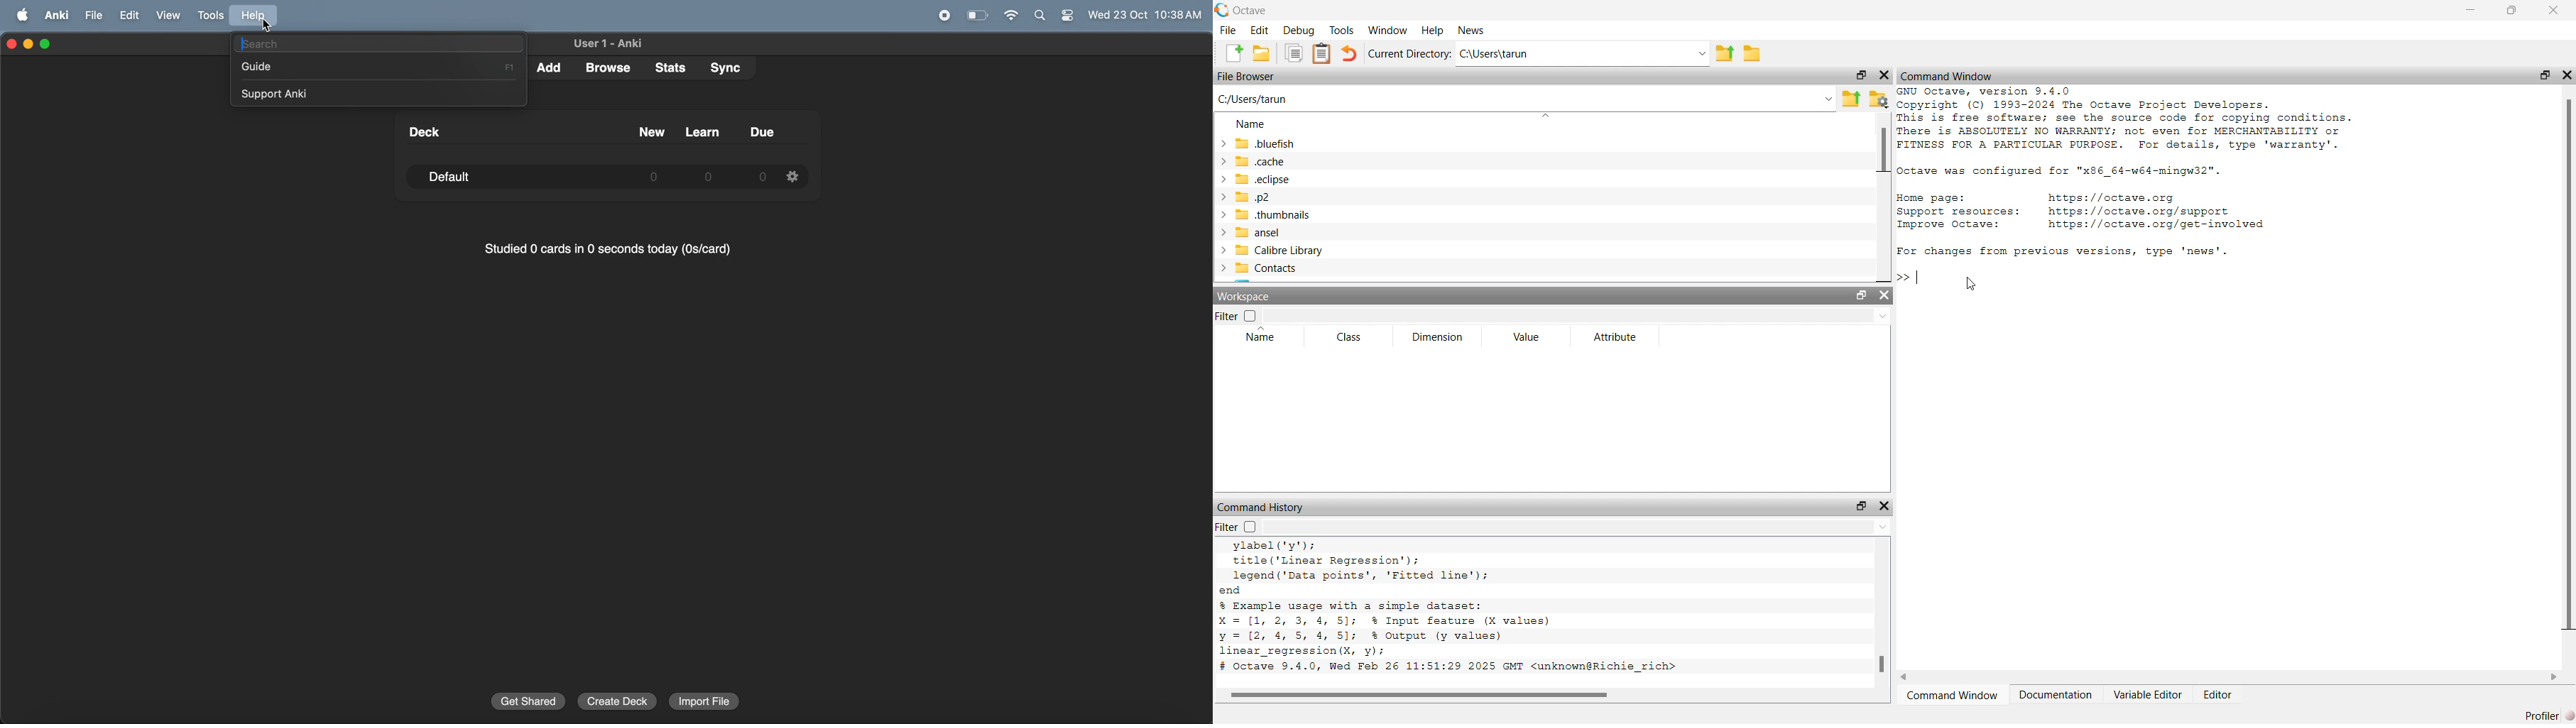 The width and height of the screenshot is (2576, 728). Describe the element at coordinates (665, 67) in the screenshot. I see `stats` at that location.